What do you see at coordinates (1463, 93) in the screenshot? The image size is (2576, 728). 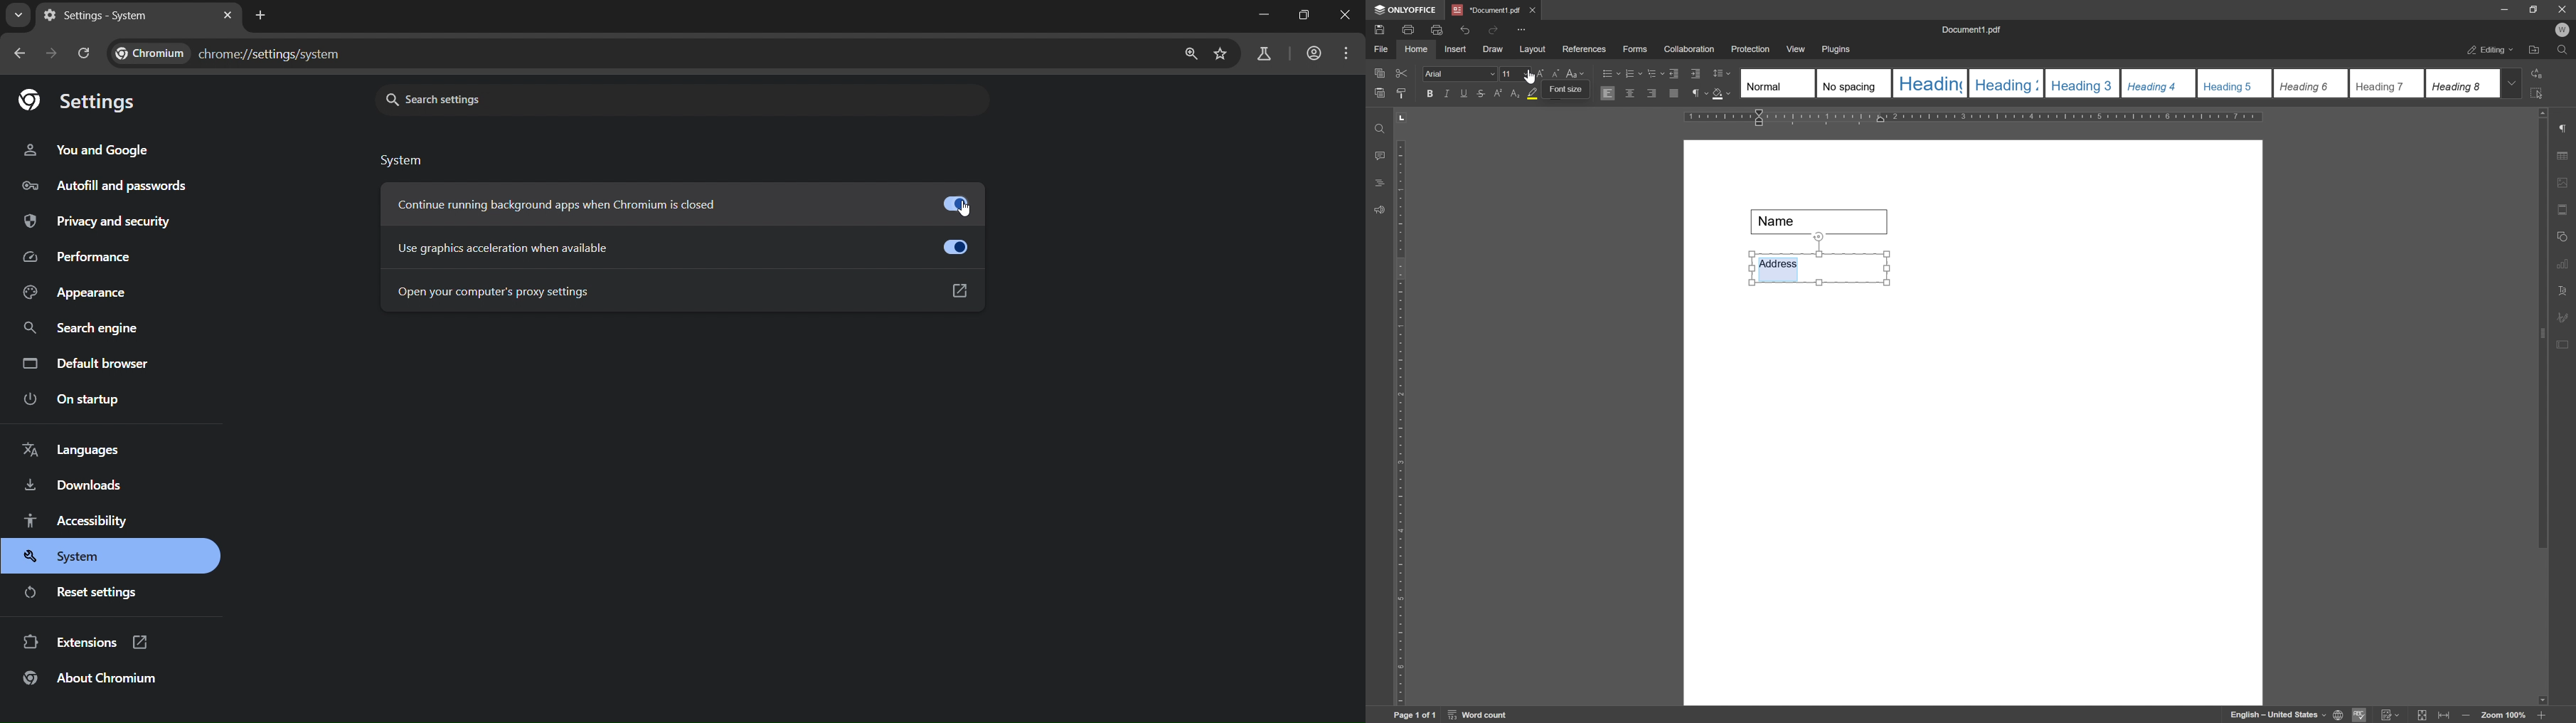 I see `underline` at bounding box center [1463, 93].